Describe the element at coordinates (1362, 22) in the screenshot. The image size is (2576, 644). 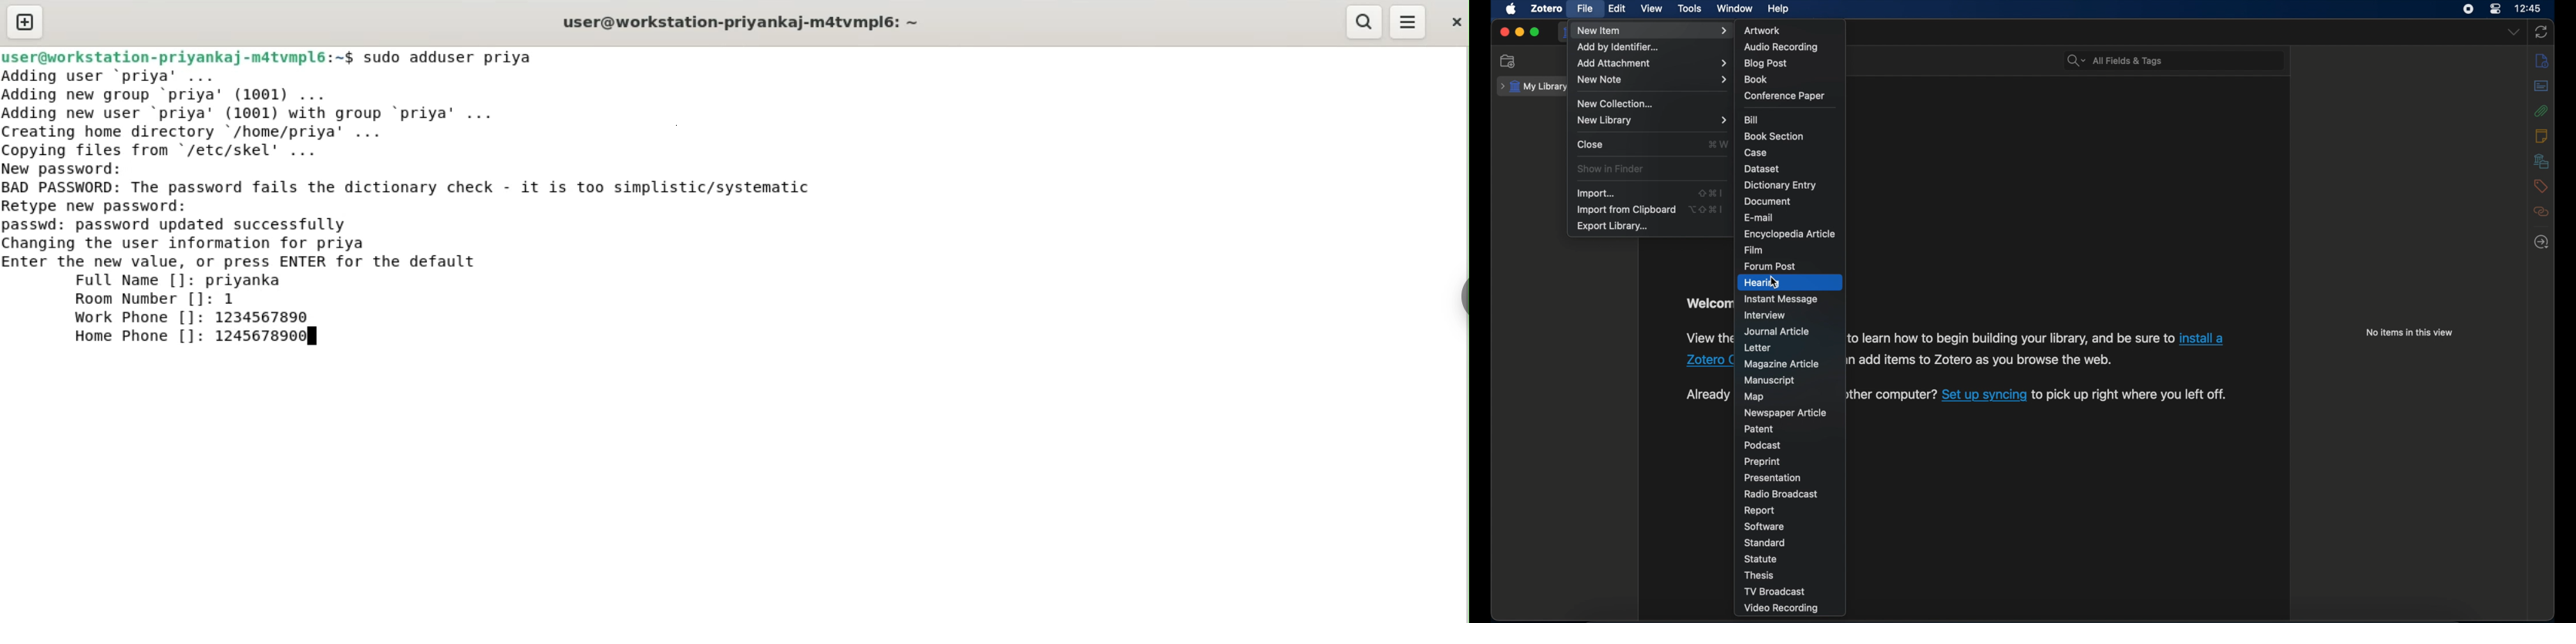
I see `search` at that location.